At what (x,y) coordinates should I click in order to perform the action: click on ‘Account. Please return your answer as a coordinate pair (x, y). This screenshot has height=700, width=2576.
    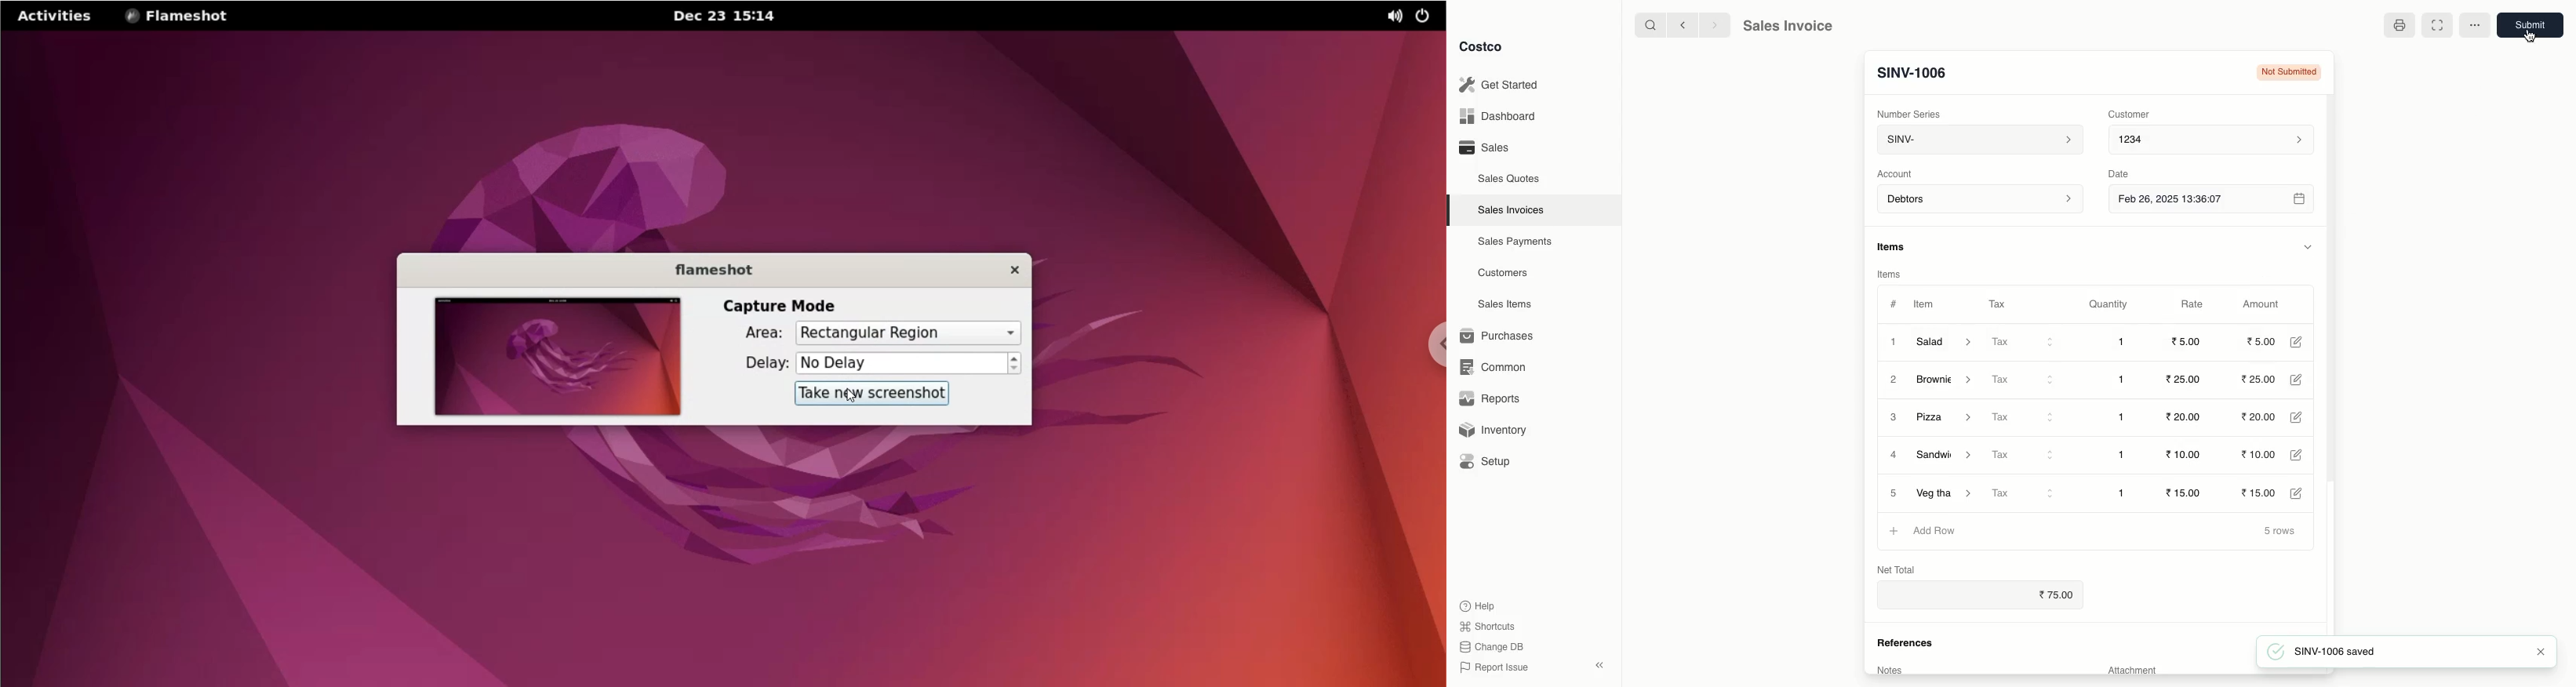
    Looking at the image, I should click on (1898, 173).